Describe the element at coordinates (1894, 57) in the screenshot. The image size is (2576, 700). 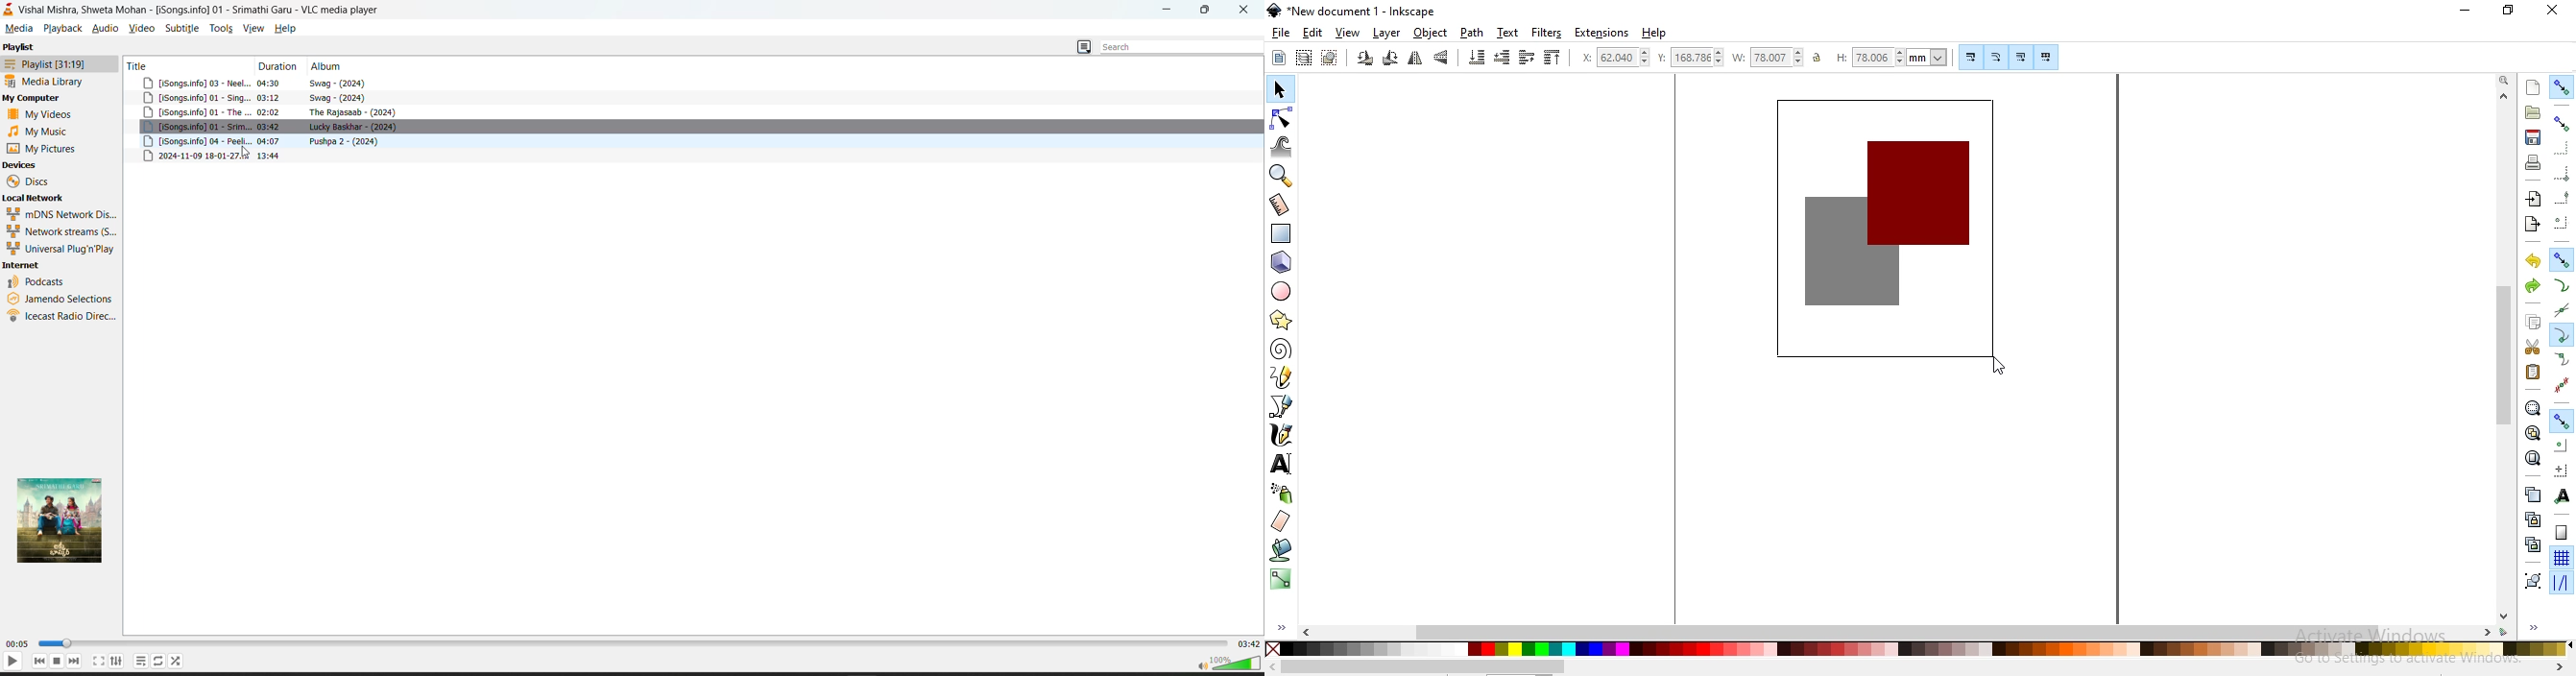
I see `height of selection` at that location.